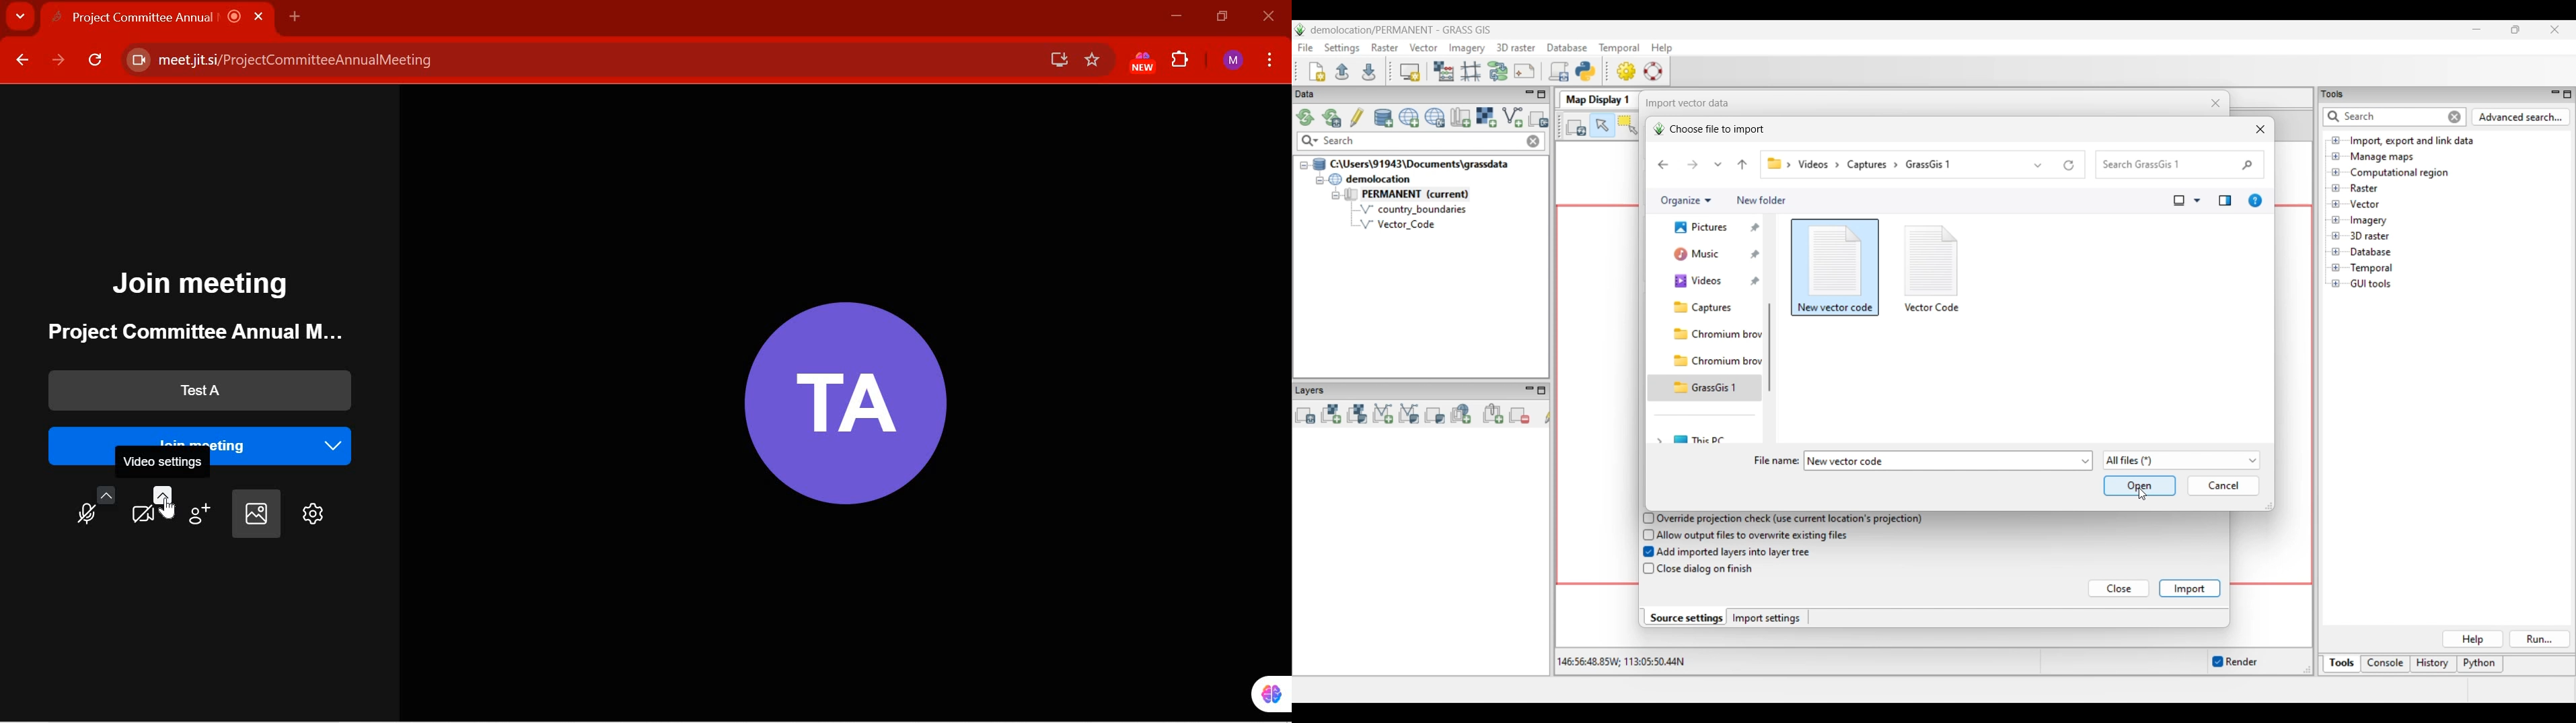  I want to click on This PC folder, so click(1717, 438).